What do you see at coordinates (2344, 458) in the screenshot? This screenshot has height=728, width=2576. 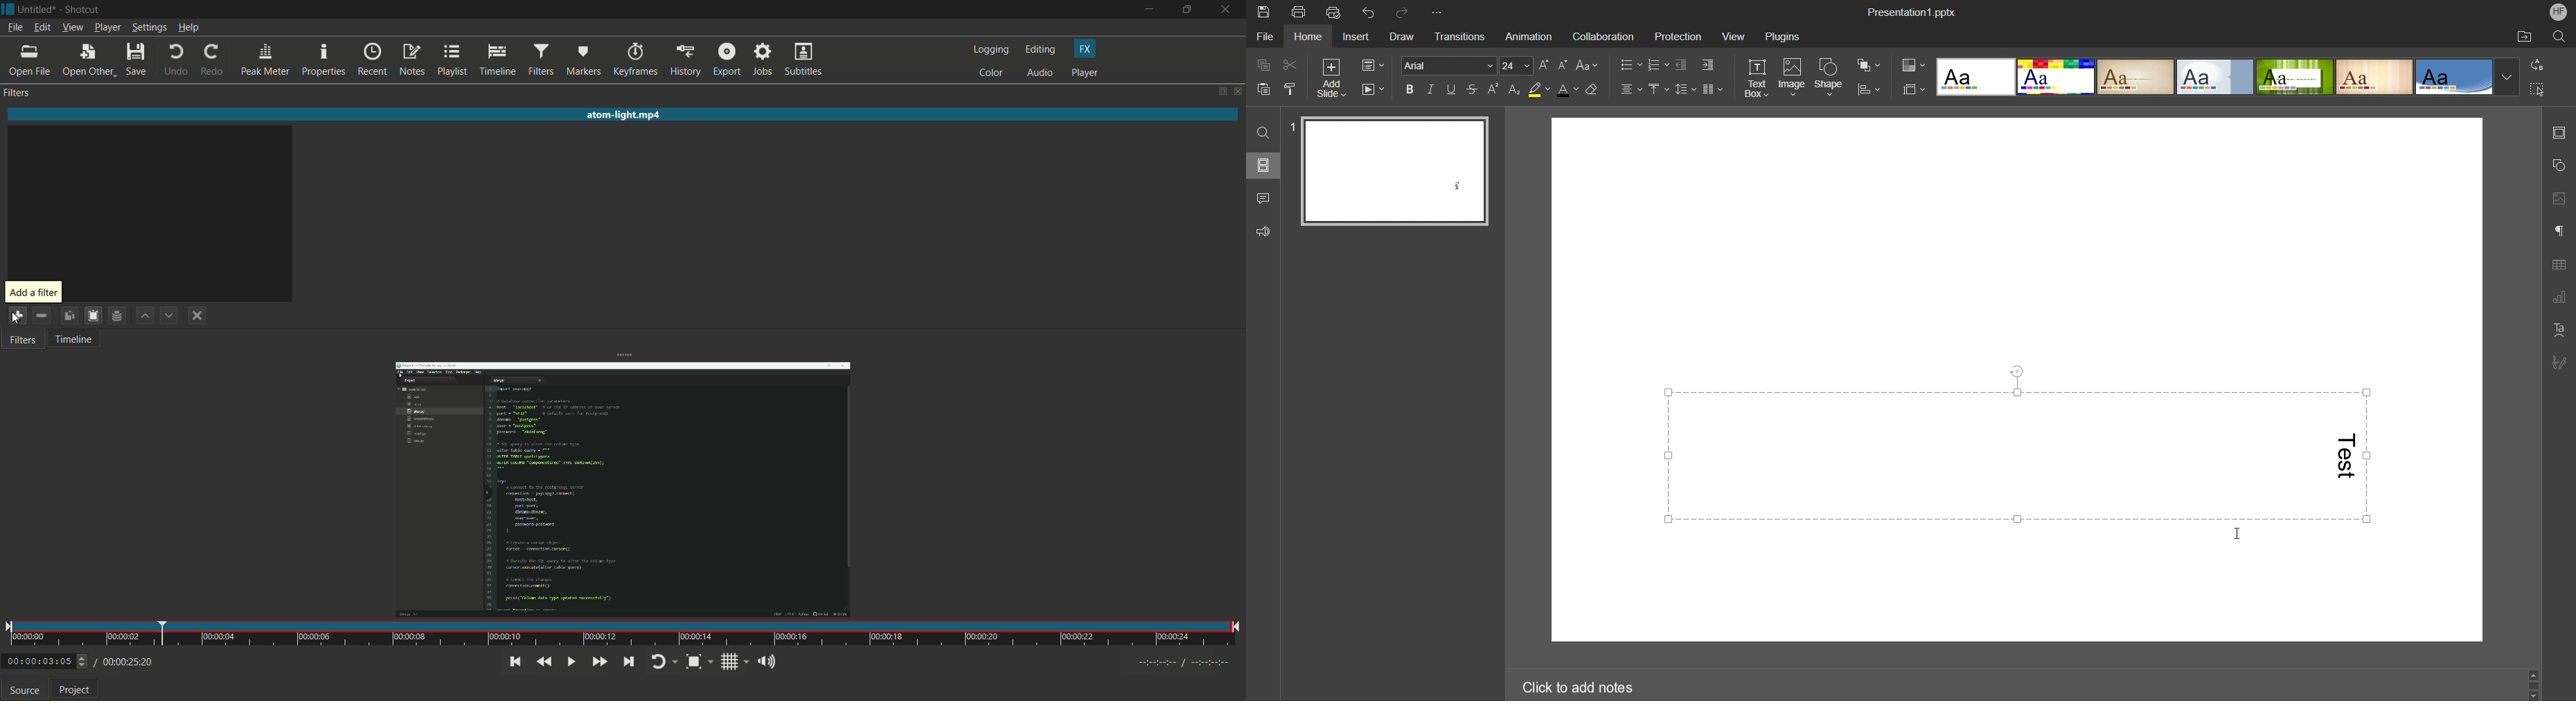 I see `Rotated Text` at bounding box center [2344, 458].